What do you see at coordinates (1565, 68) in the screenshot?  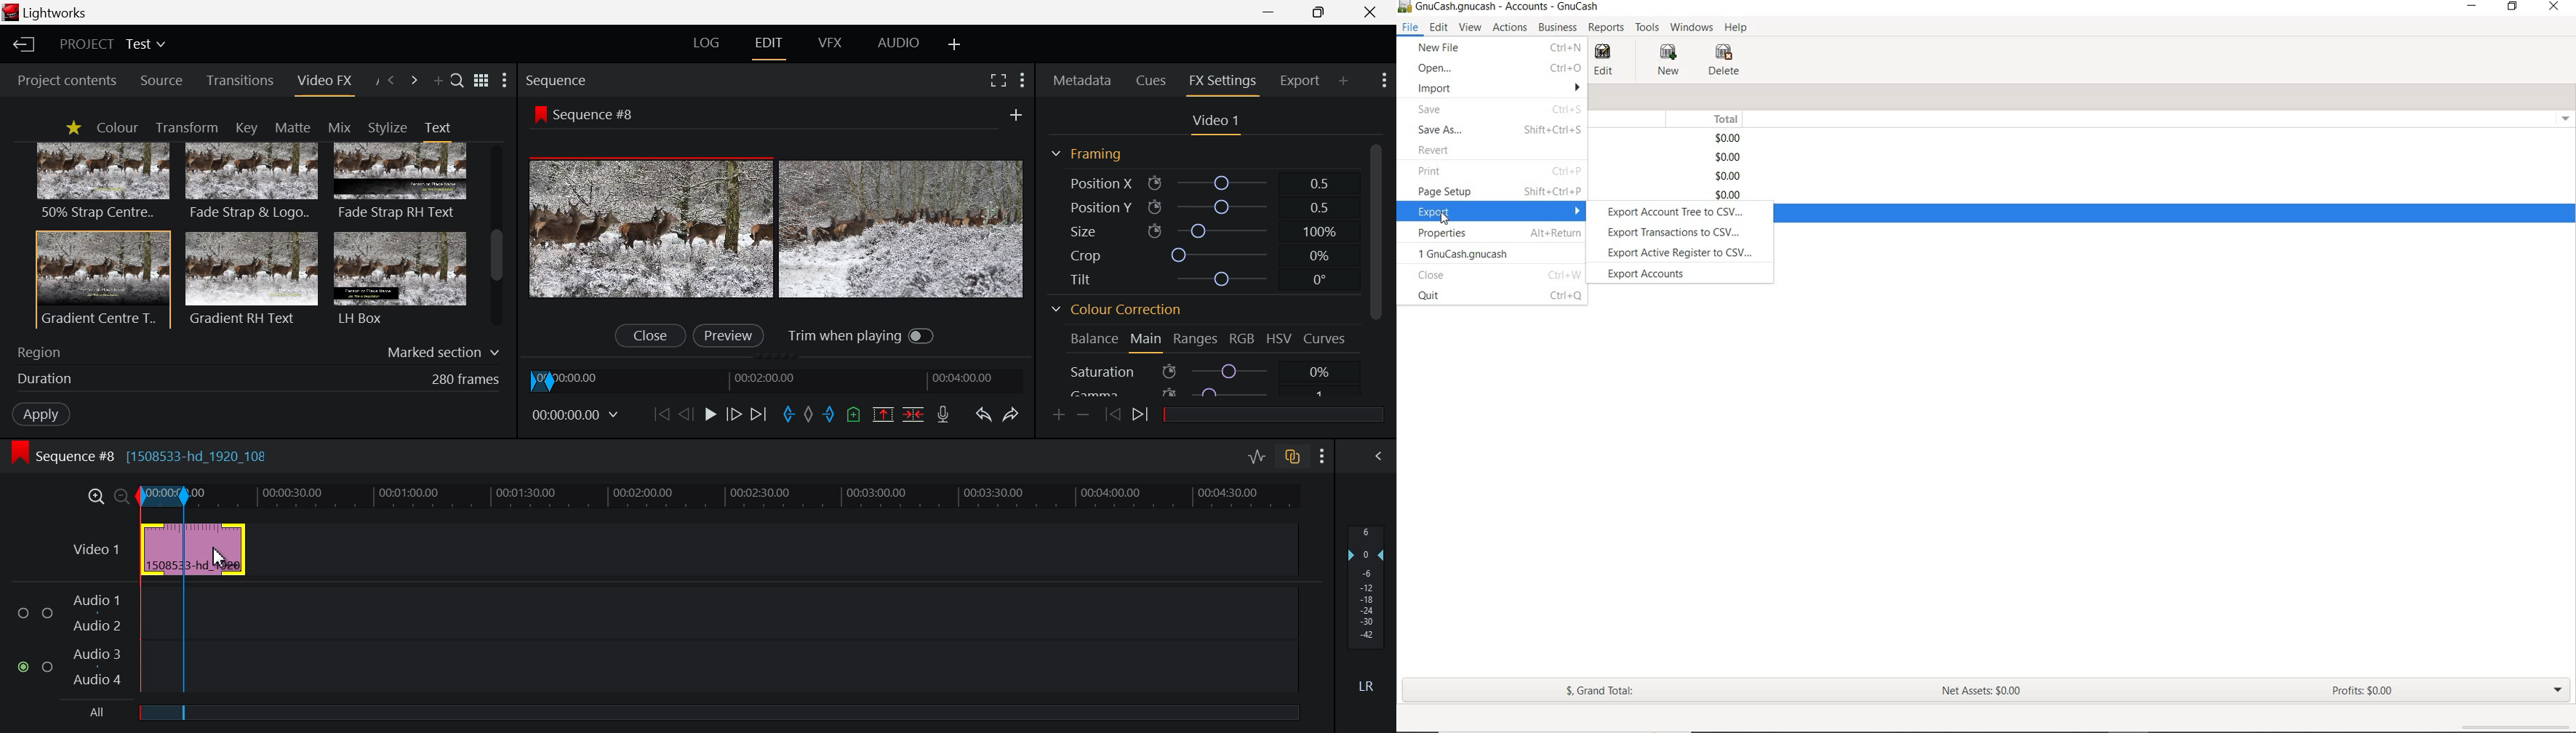 I see `Ctrl+O` at bounding box center [1565, 68].